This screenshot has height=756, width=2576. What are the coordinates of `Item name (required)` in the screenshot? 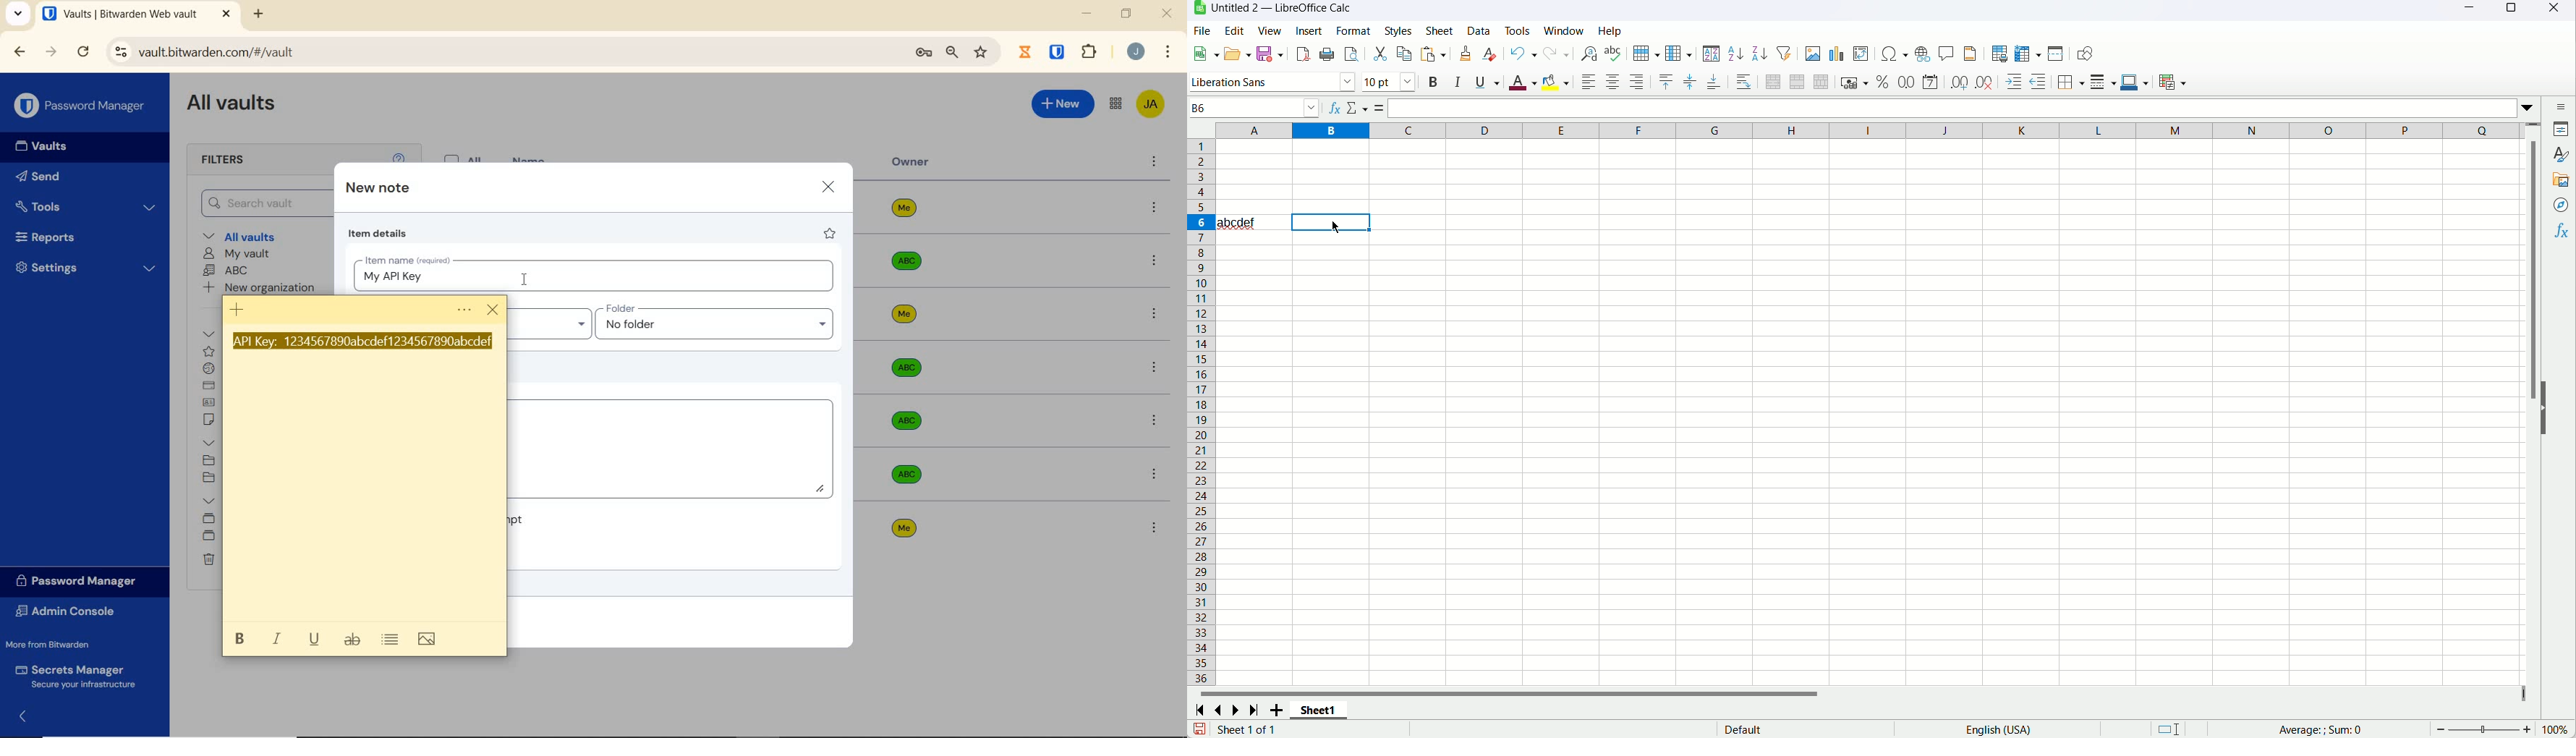 It's located at (406, 258).